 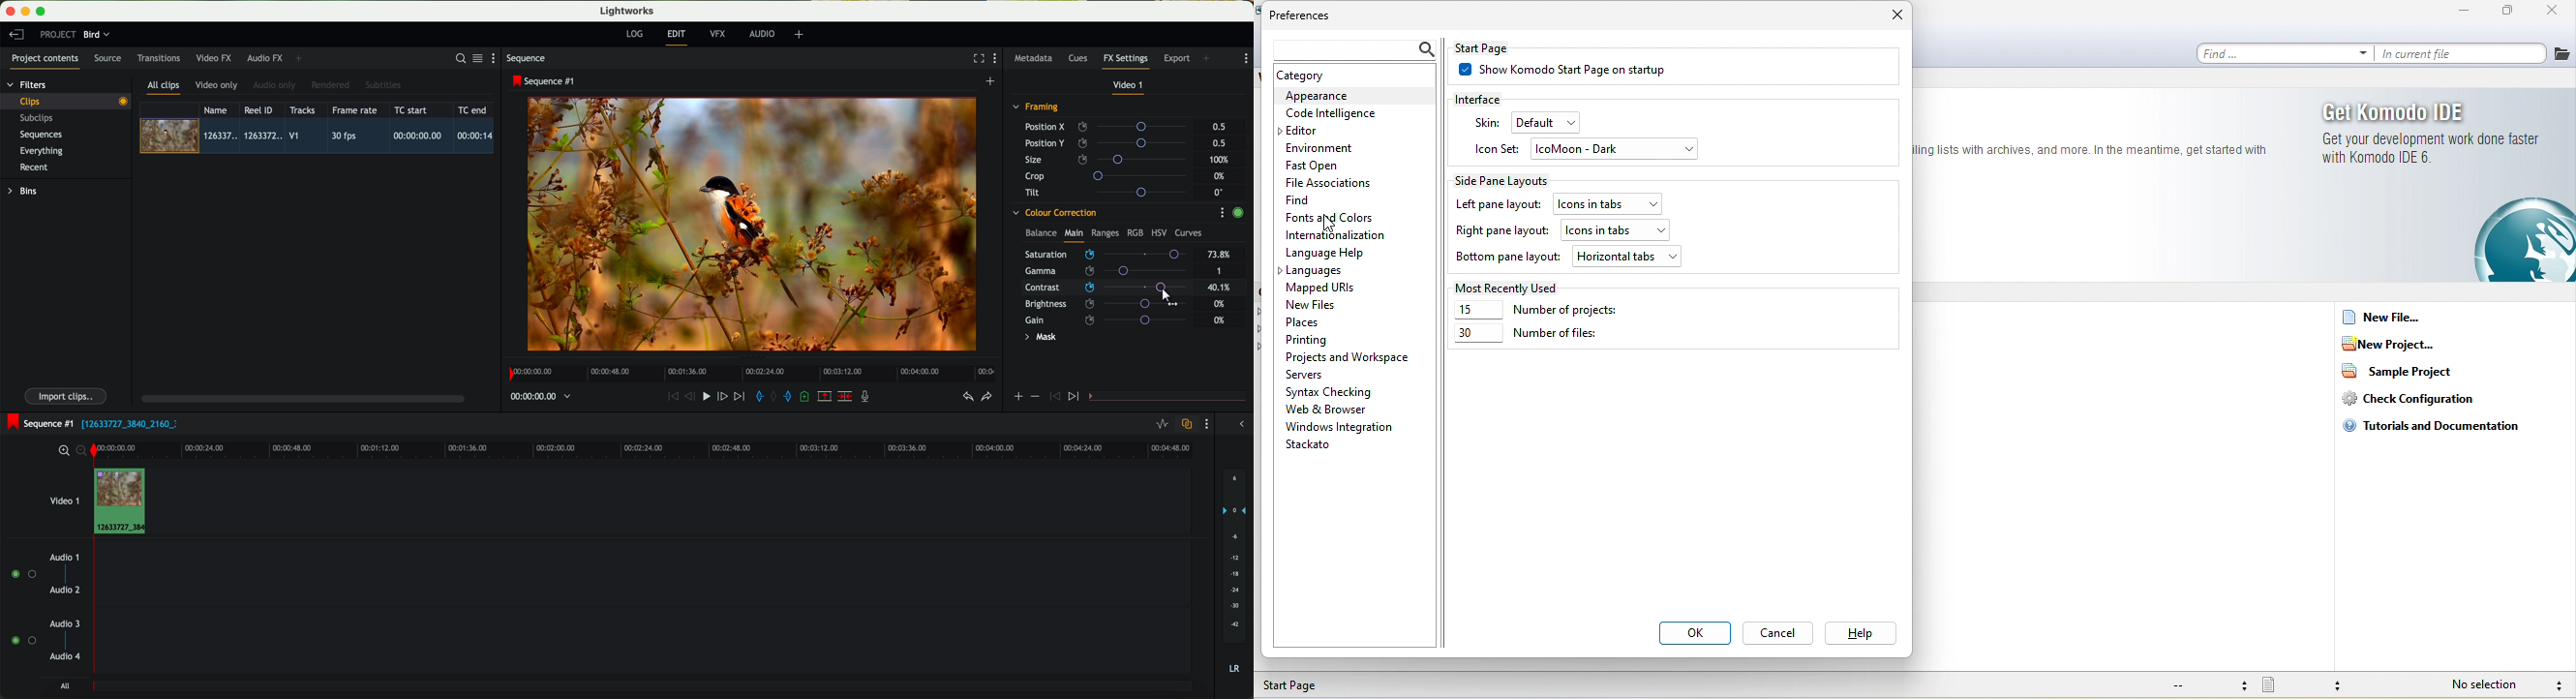 I want to click on TC start, so click(x=412, y=110).